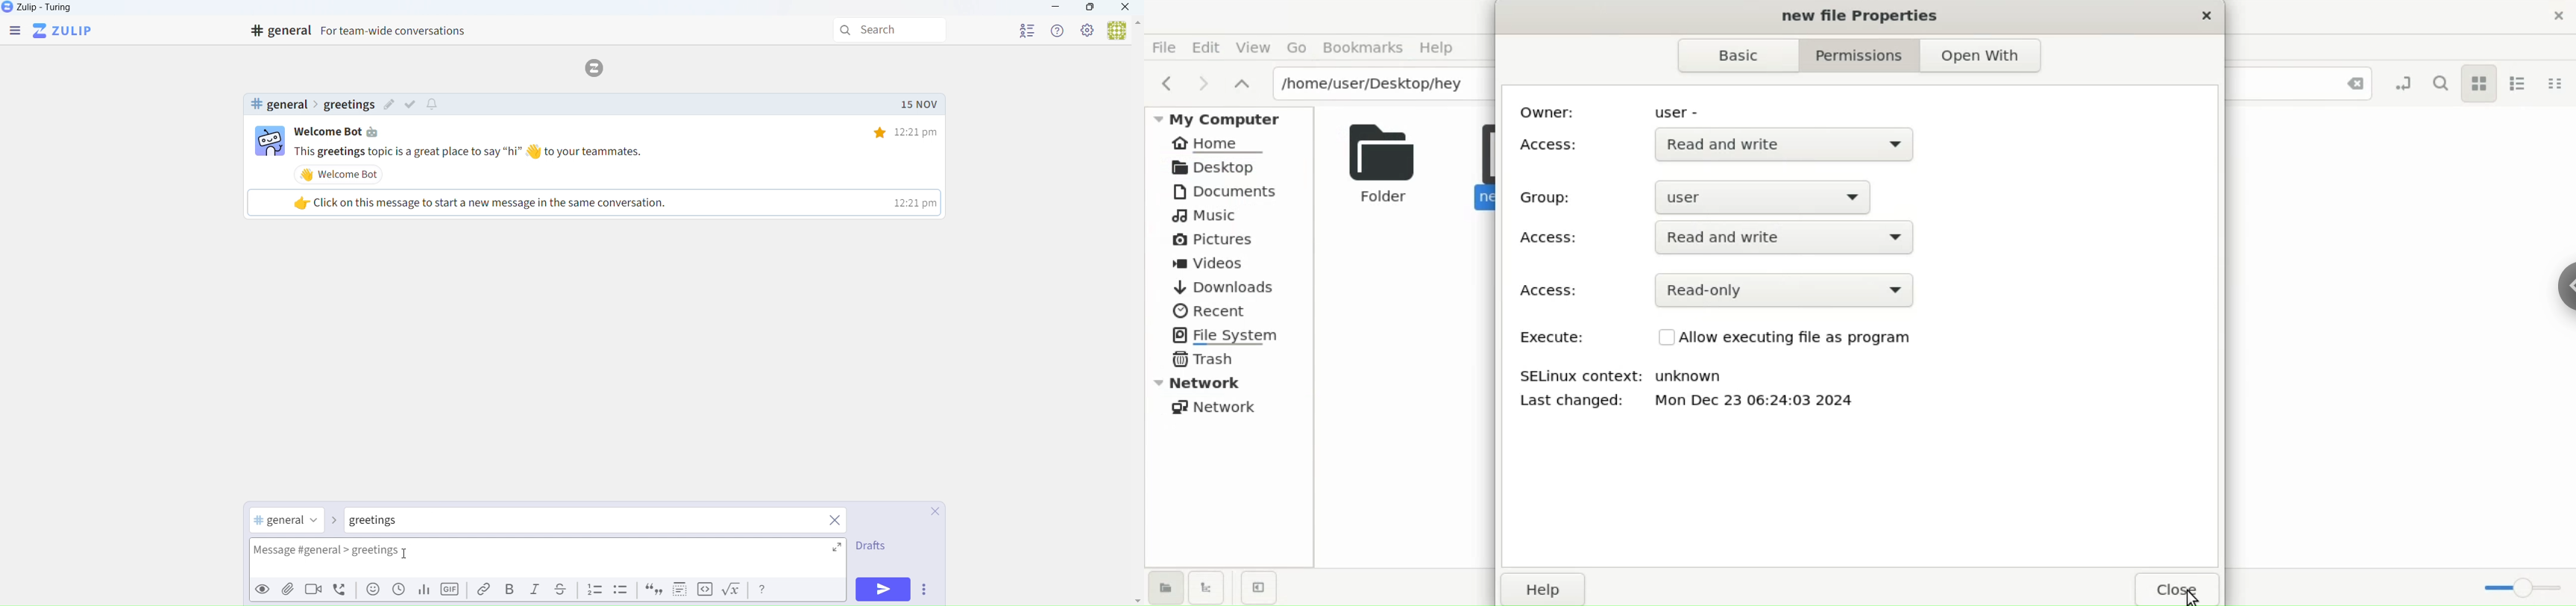 The width and height of the screenshot is (2576, 616). Describe the element at coordinates (927, 591) in the screenshot. I see `Options` at that location.